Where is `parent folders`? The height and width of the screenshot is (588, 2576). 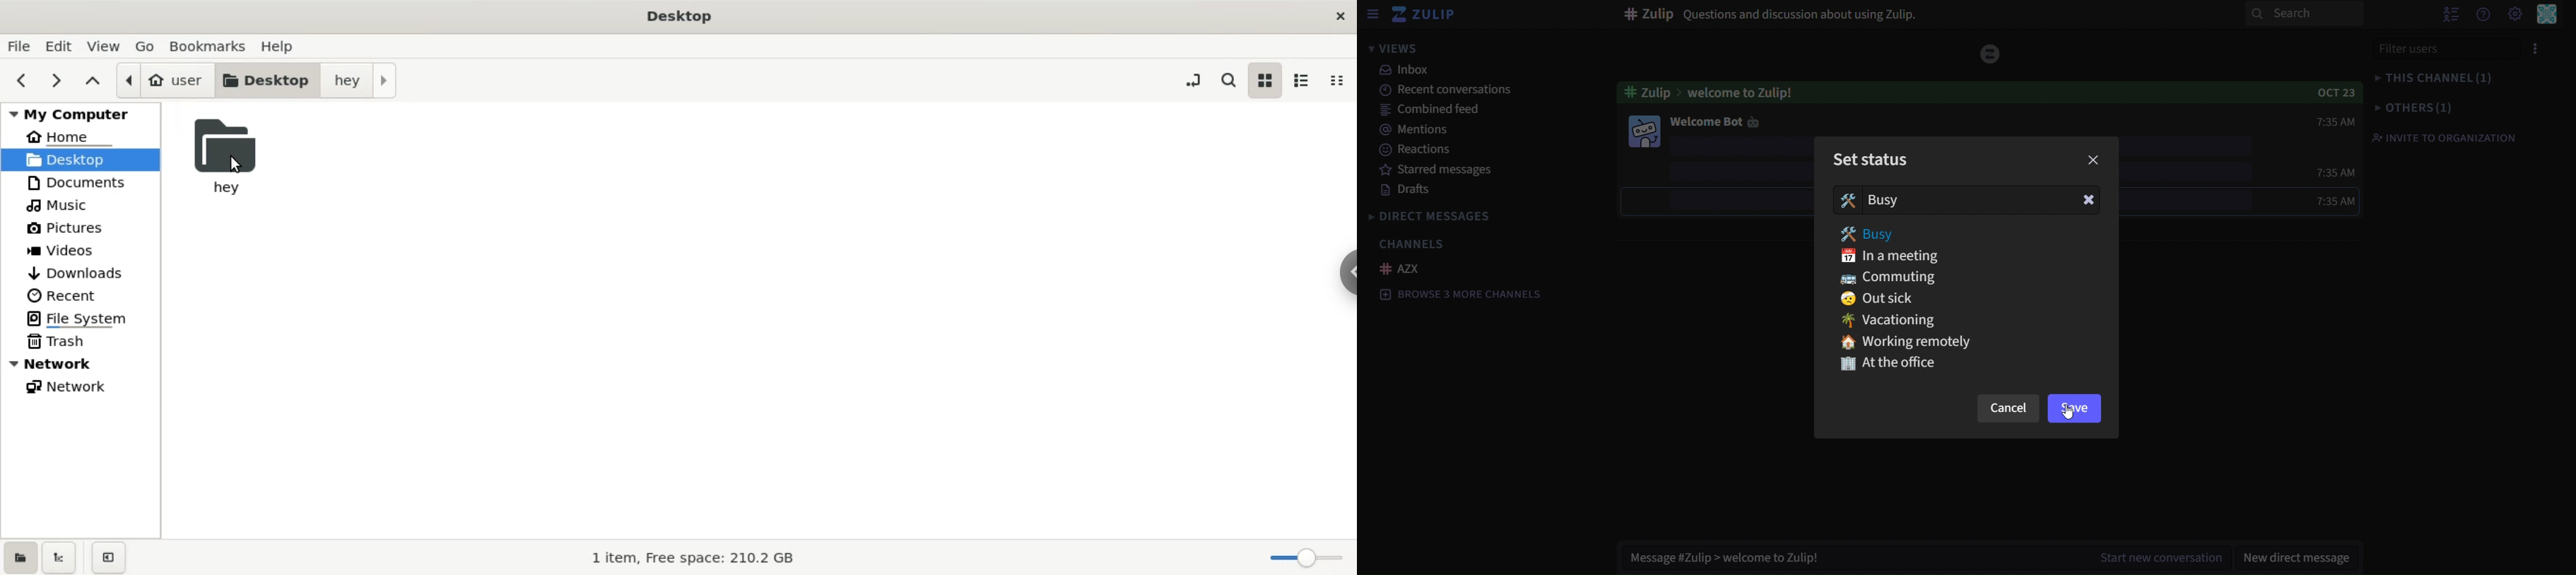 parent folders is located at coordinates (91, 81).